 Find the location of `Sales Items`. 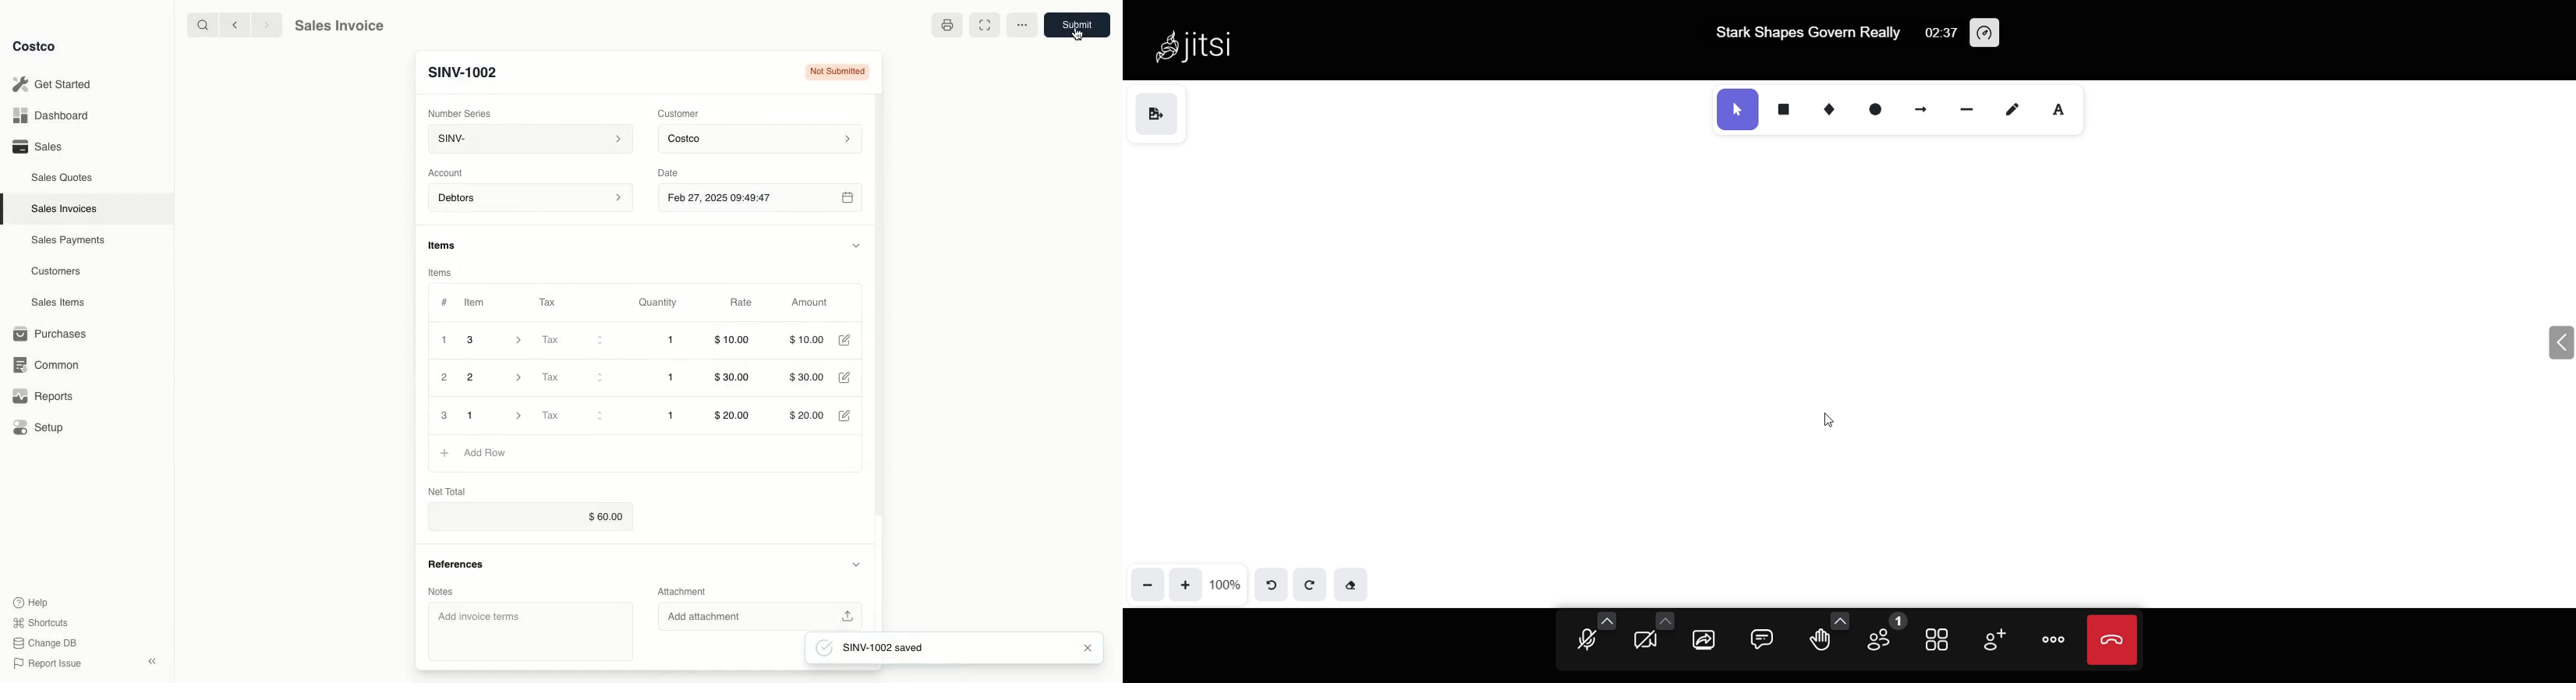

Sales Items is located at coordinates (60, 301).